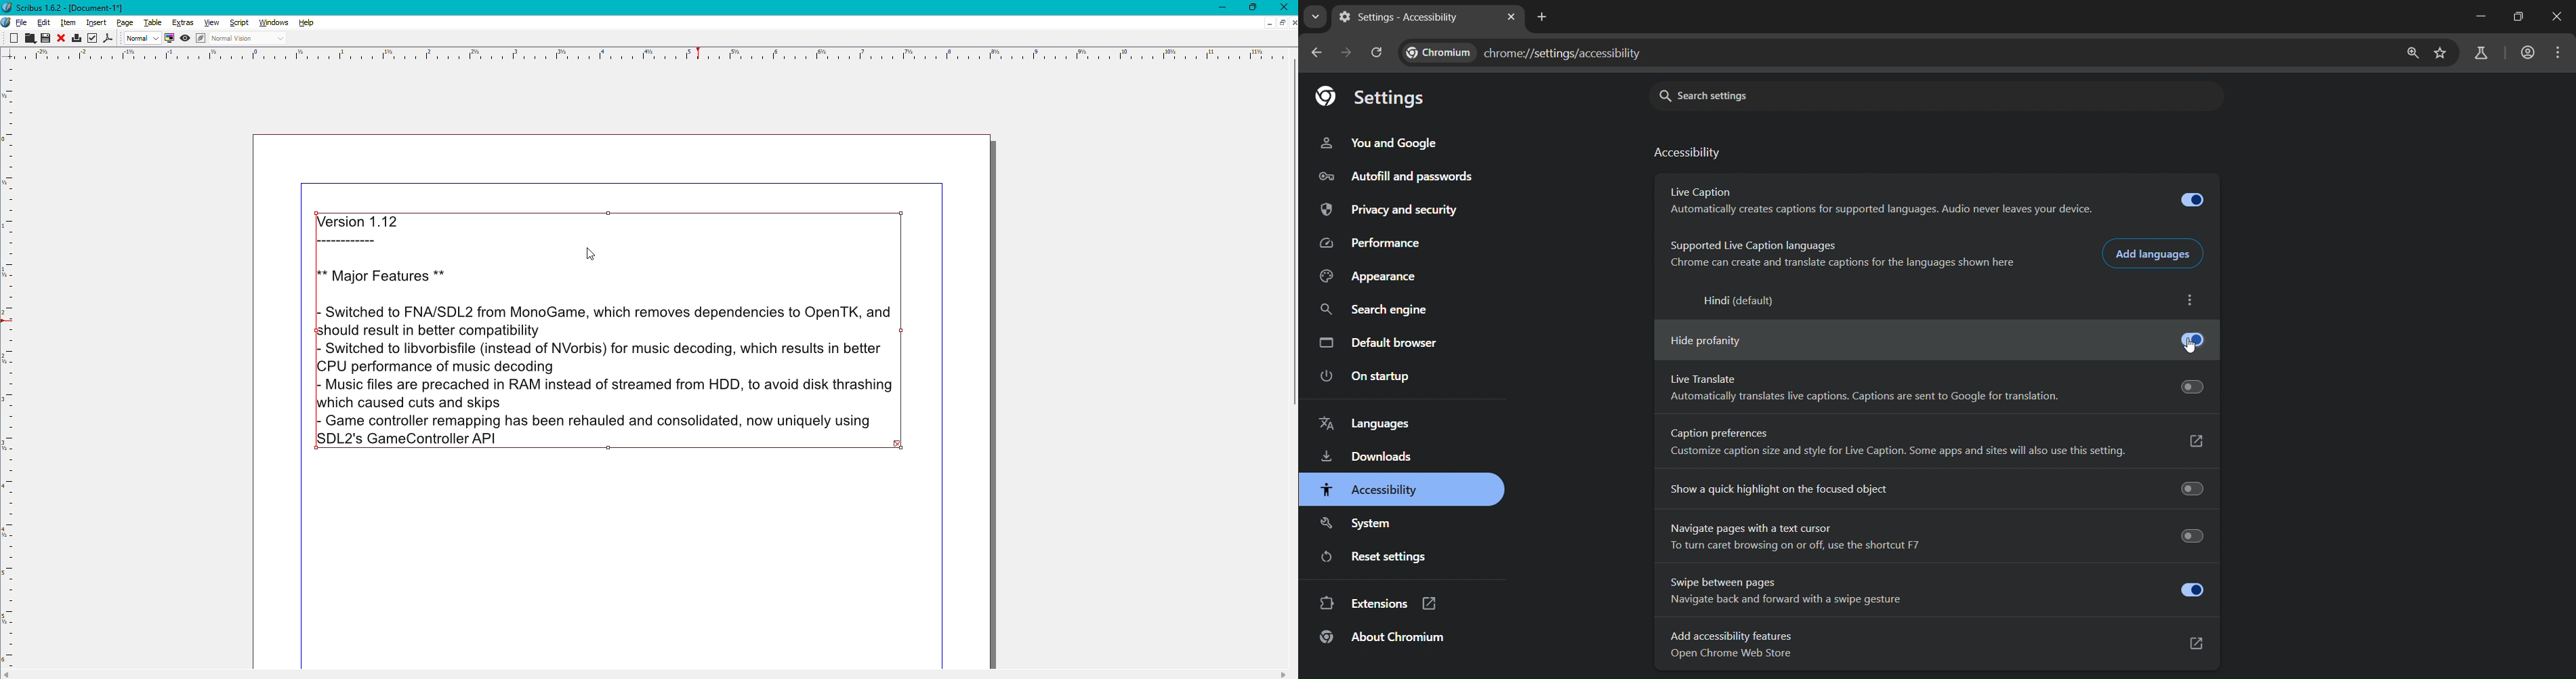 This screenshot has height=700, width=2576. What do you see at coordinates (1251, 8) in the screenshot?
I see `Restore` at bounding box center [1251, 8].